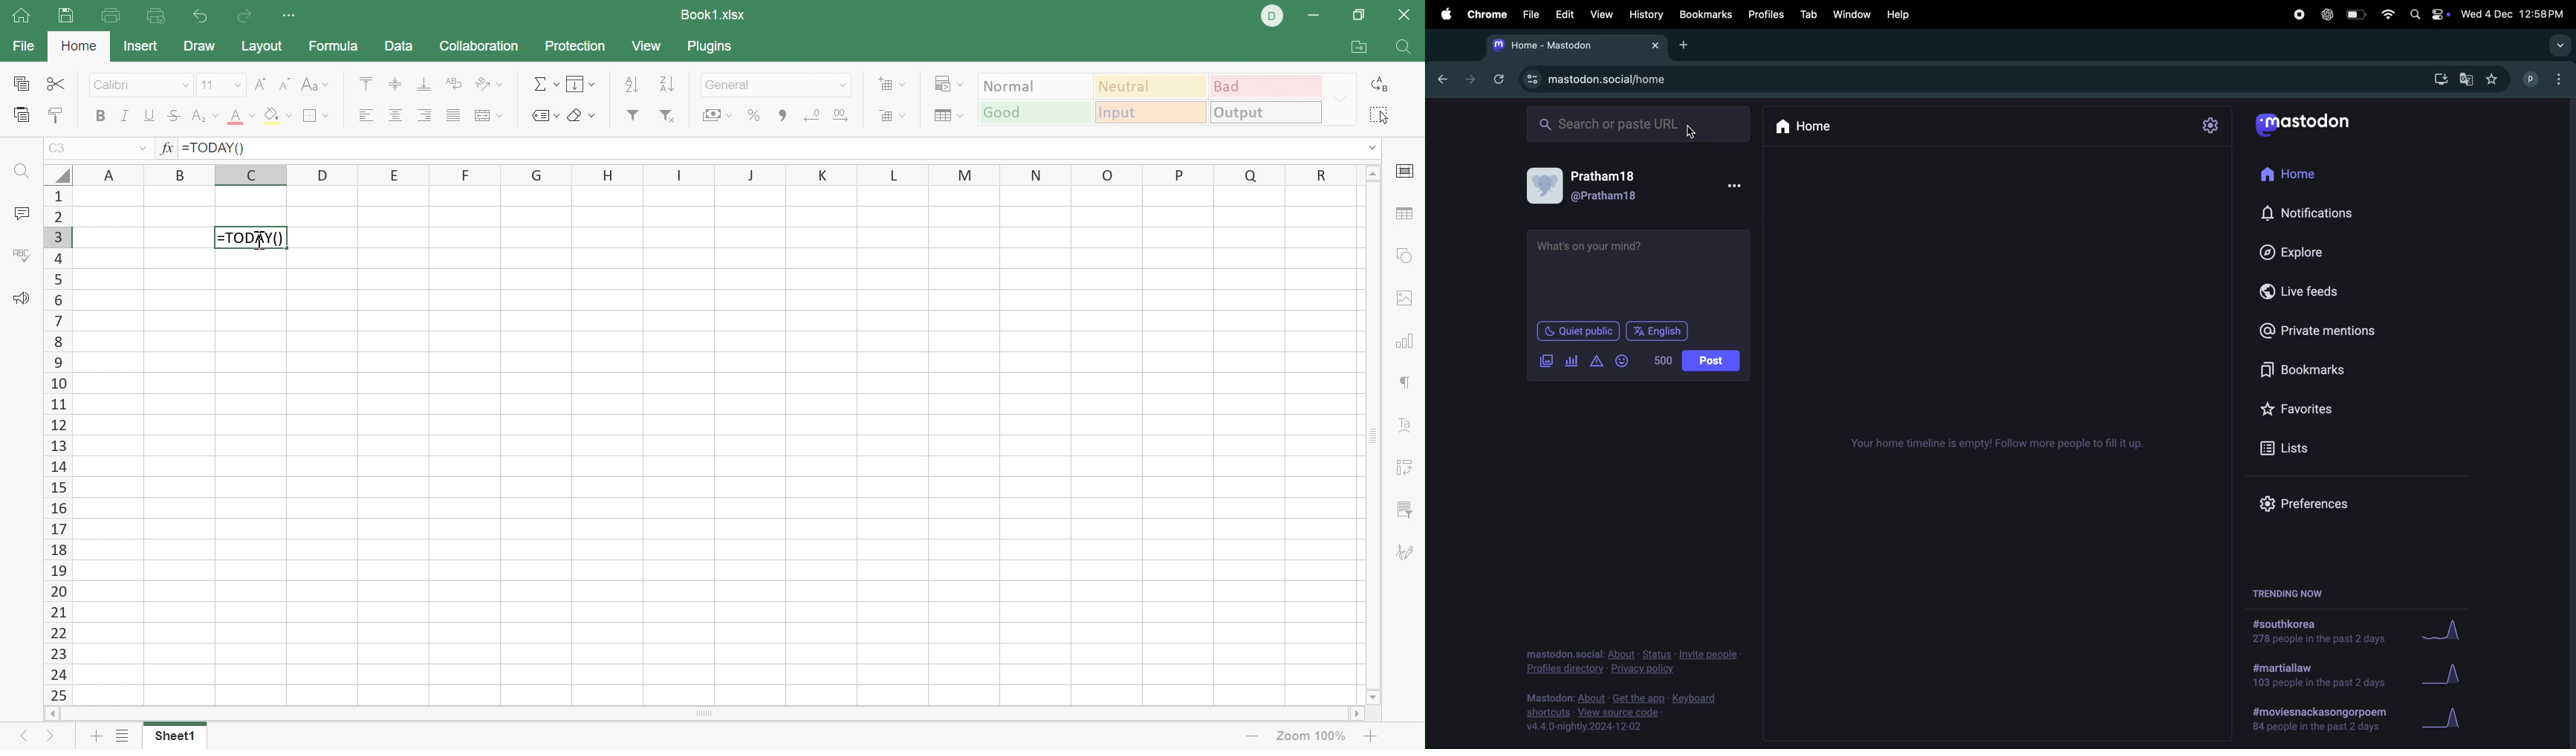 This screenshot has width=2576, height=756. I want to click on Print, so click(65, 16).